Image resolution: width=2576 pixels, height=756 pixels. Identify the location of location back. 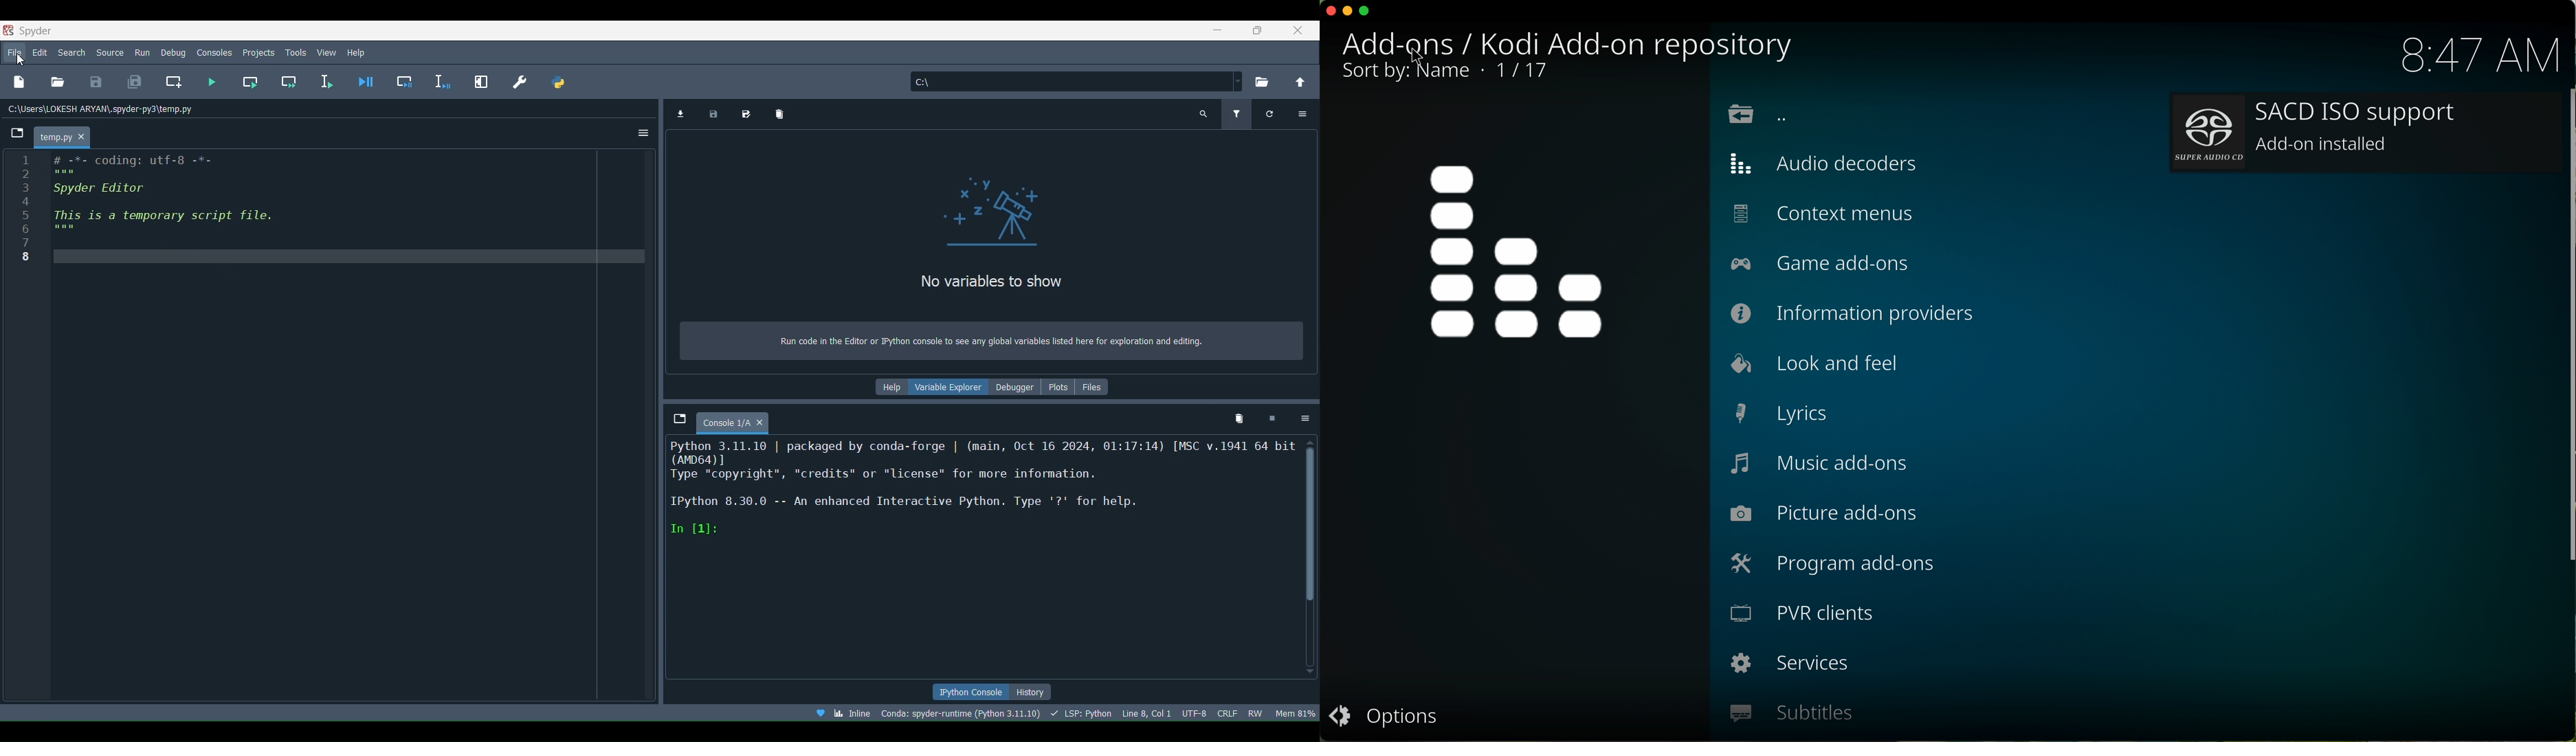
(1761, 114).